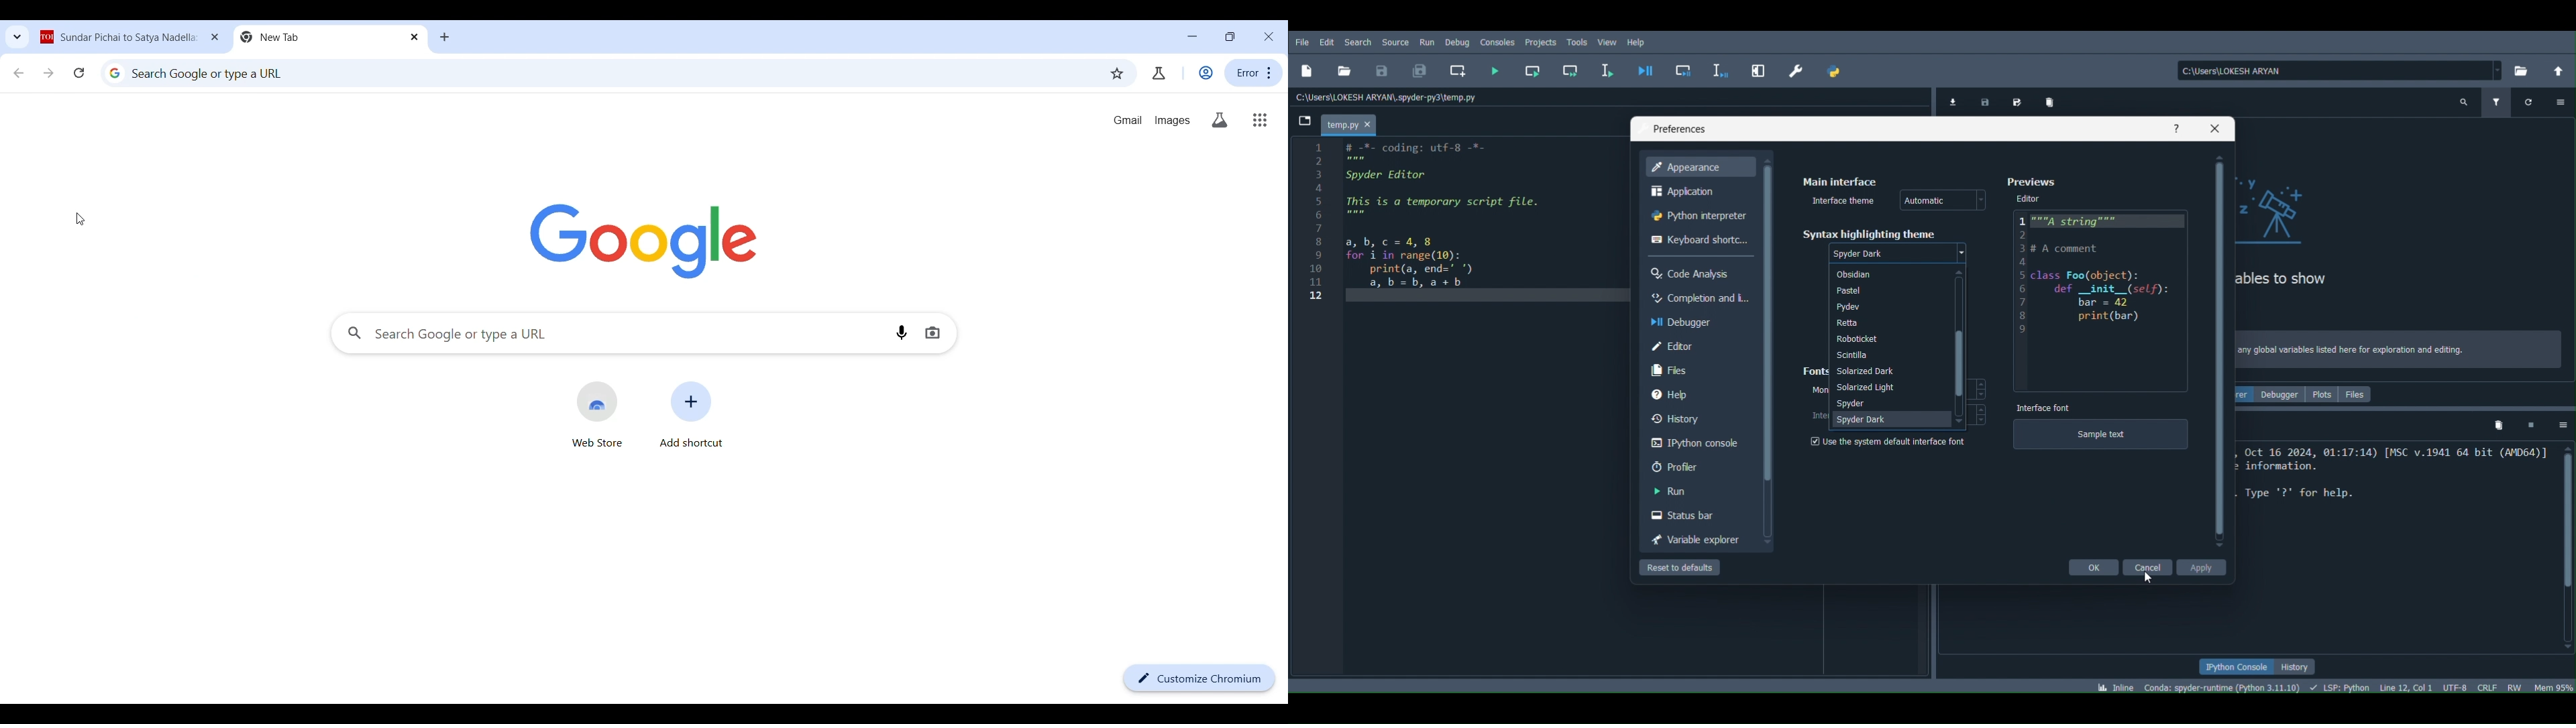 Image resolution: width=2576 pixels, height=728 pixels. What do you see at coordinates (2343, 686) in the screenshot?
I see `Completions, linting , code folding and symbols` at bounding box center [2343, 686].